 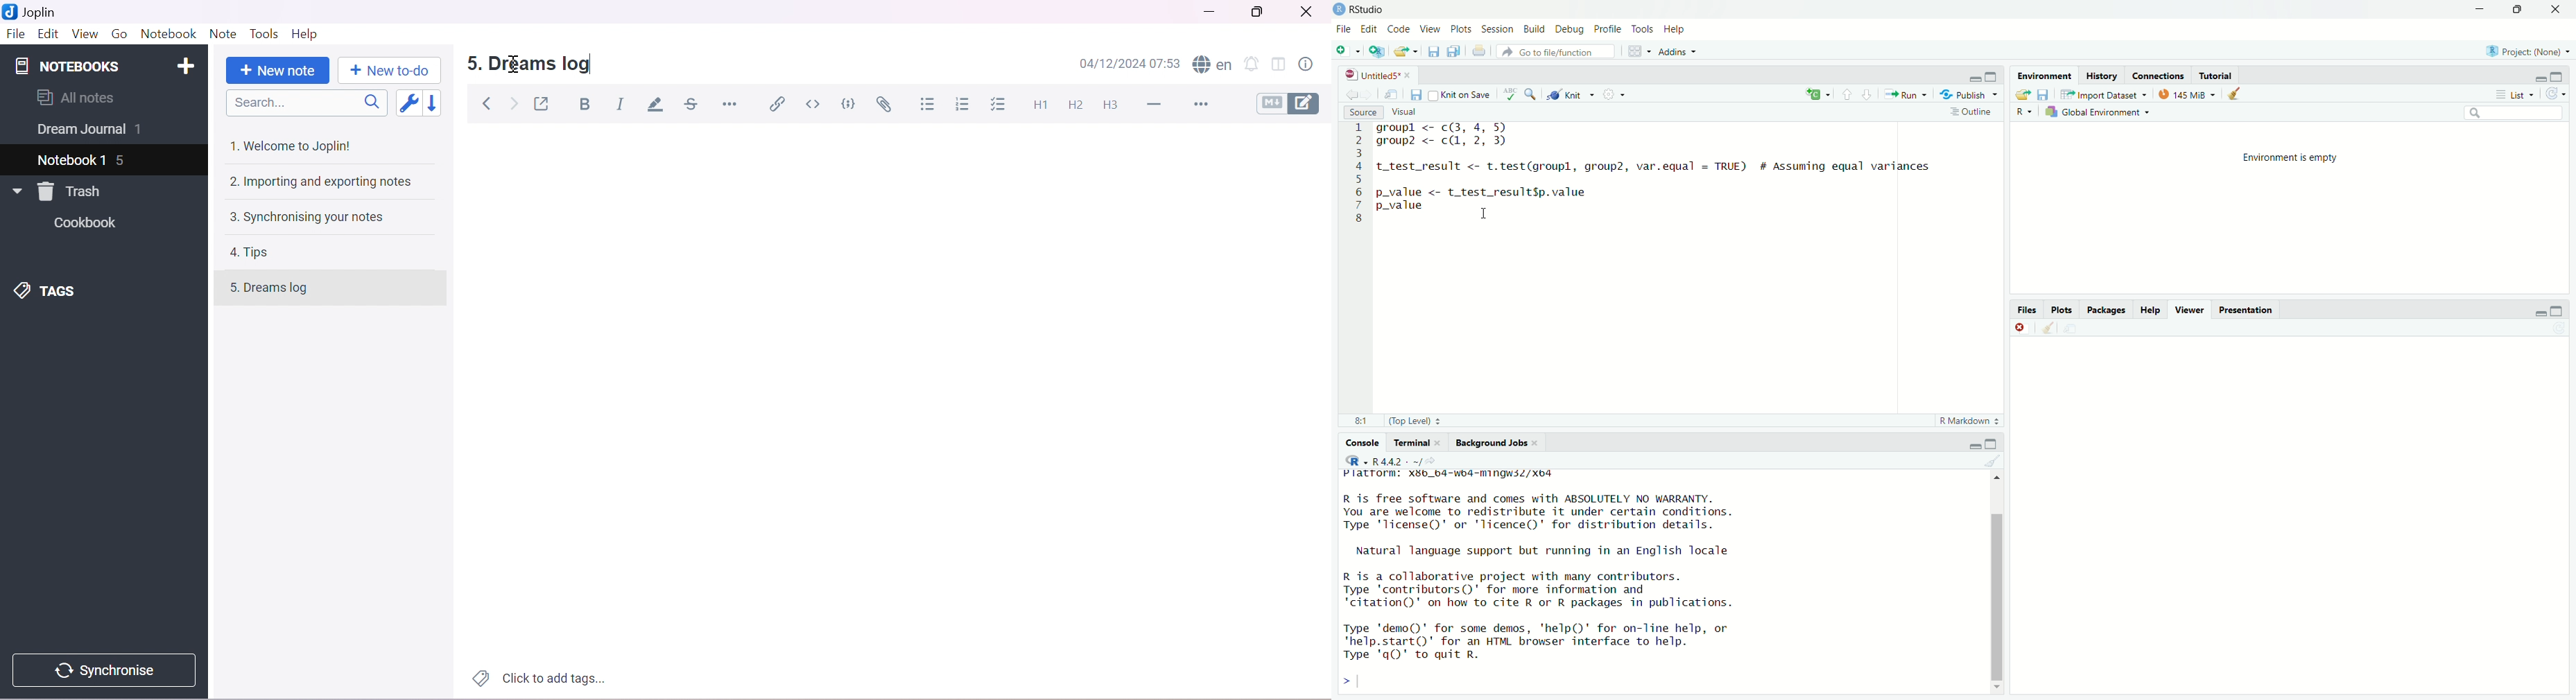 What do you see at coordinates (1499, 27) in the screenshot?
I see `Session` at bounding box center [1499, 27].